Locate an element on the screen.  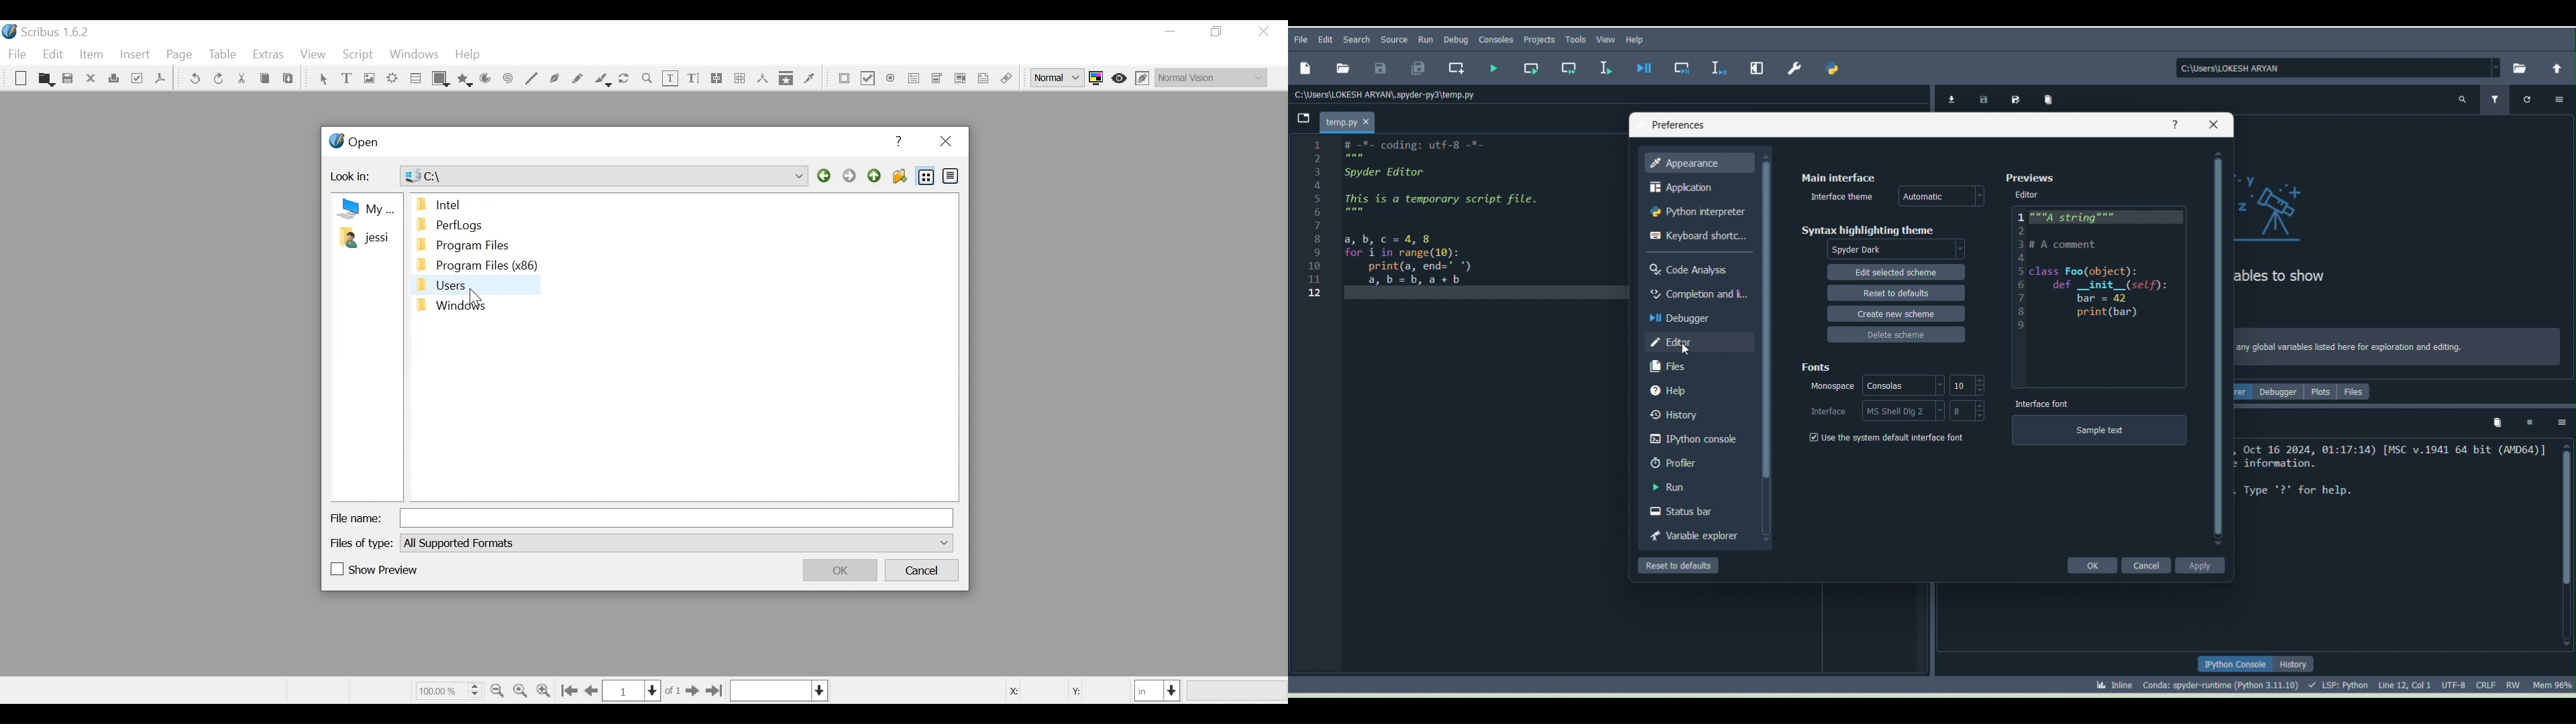
Editor is located at coordinates (1698, 341).